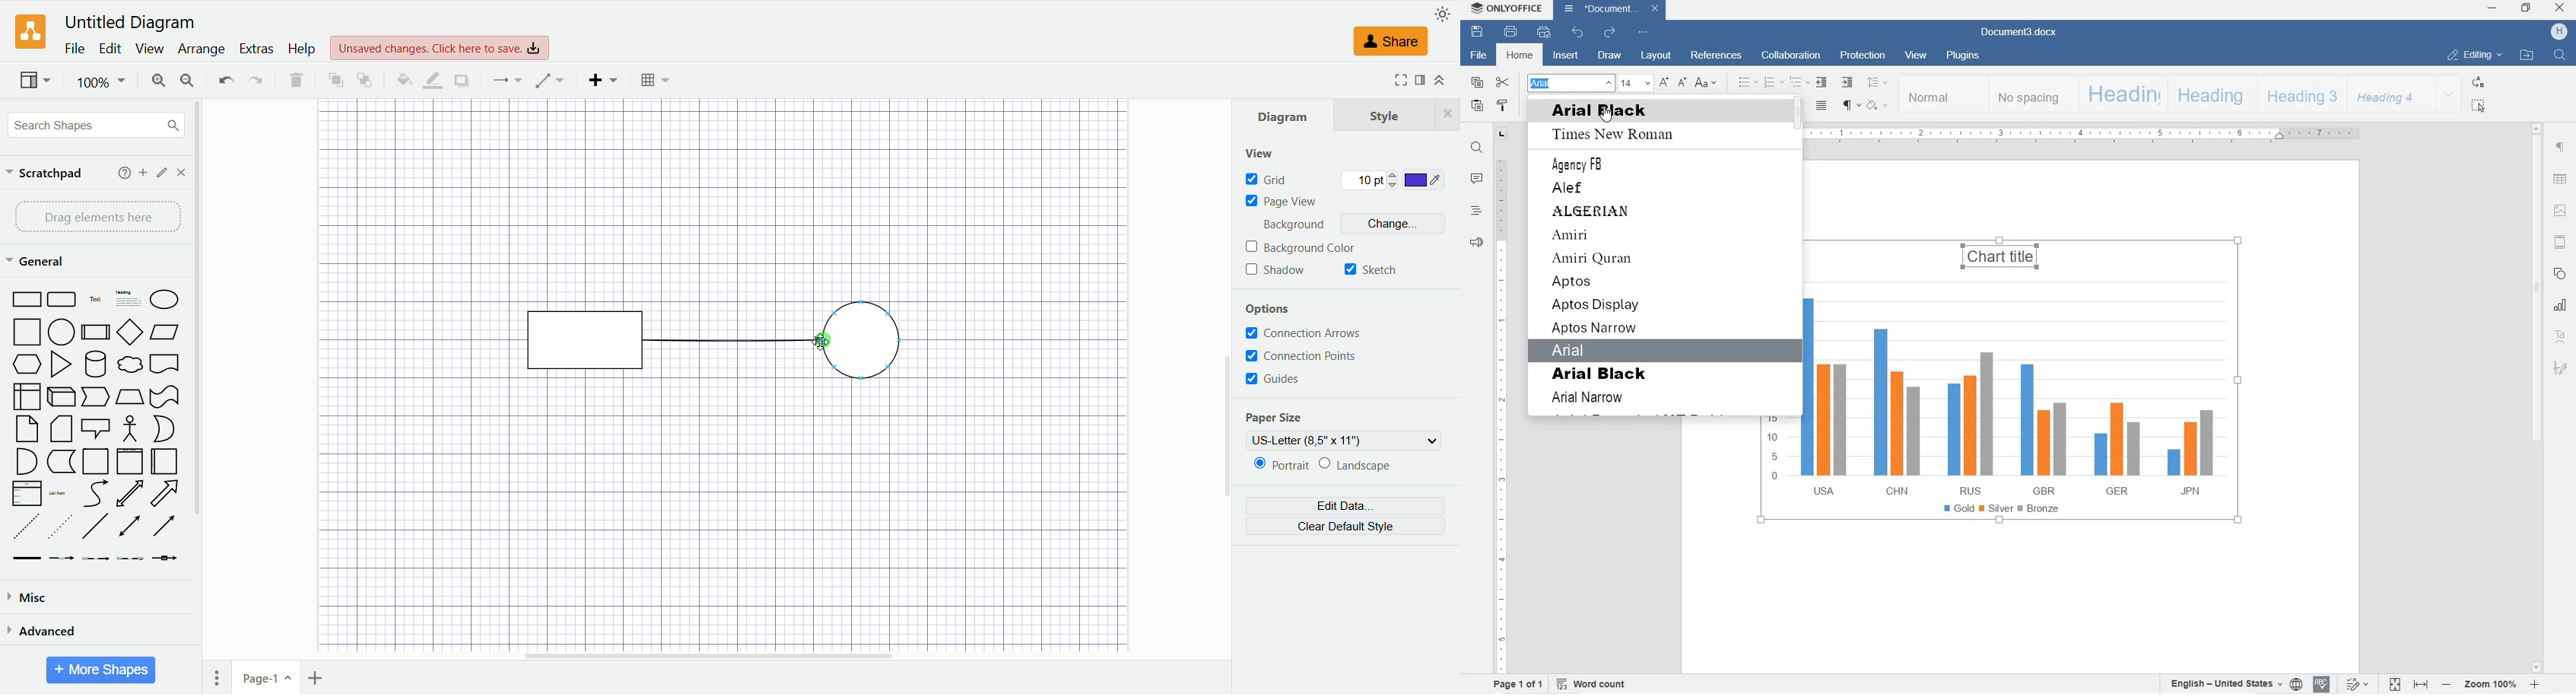 Image resolution: width=2576 pixels, height=700 pixels. Describe the element at coordinates (825, 342) in the screenshot. I see `cursor DRAG_TO` at that location.